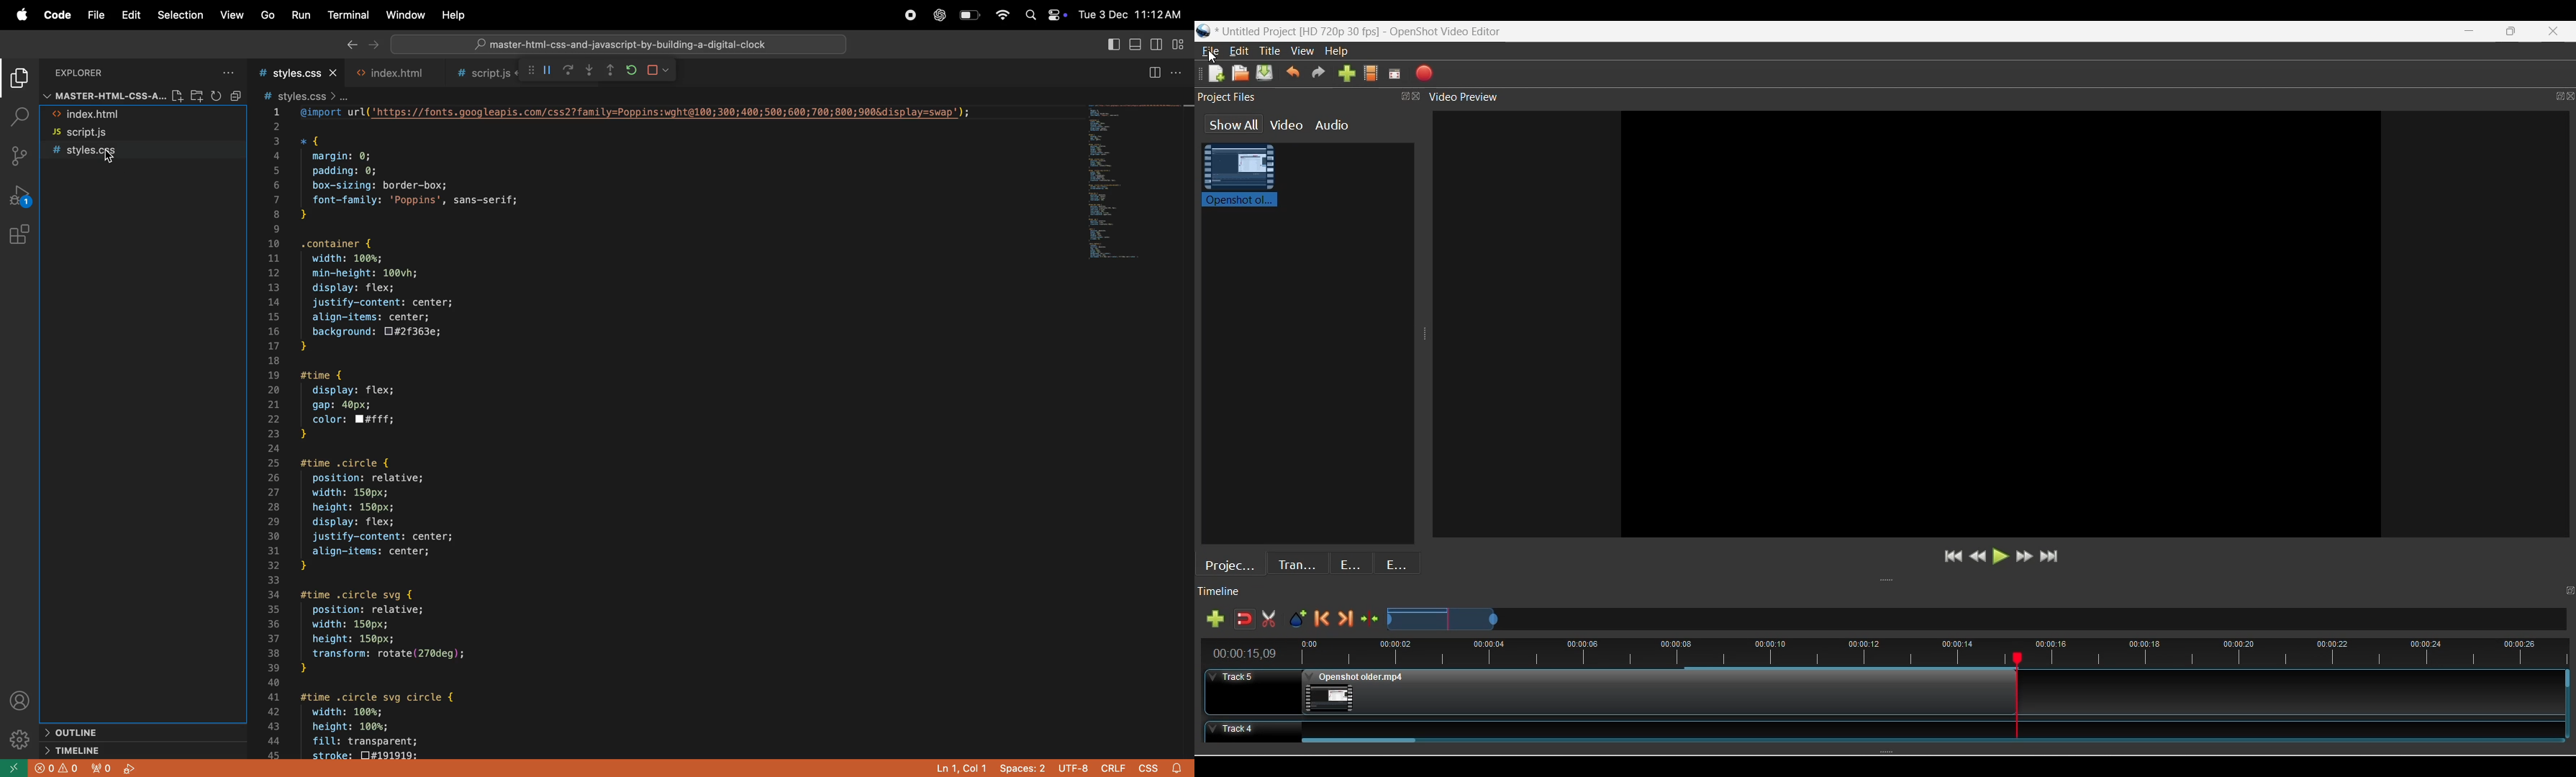 The image size is (2576, 784). I want to click on extinsions, so click(23, 241).